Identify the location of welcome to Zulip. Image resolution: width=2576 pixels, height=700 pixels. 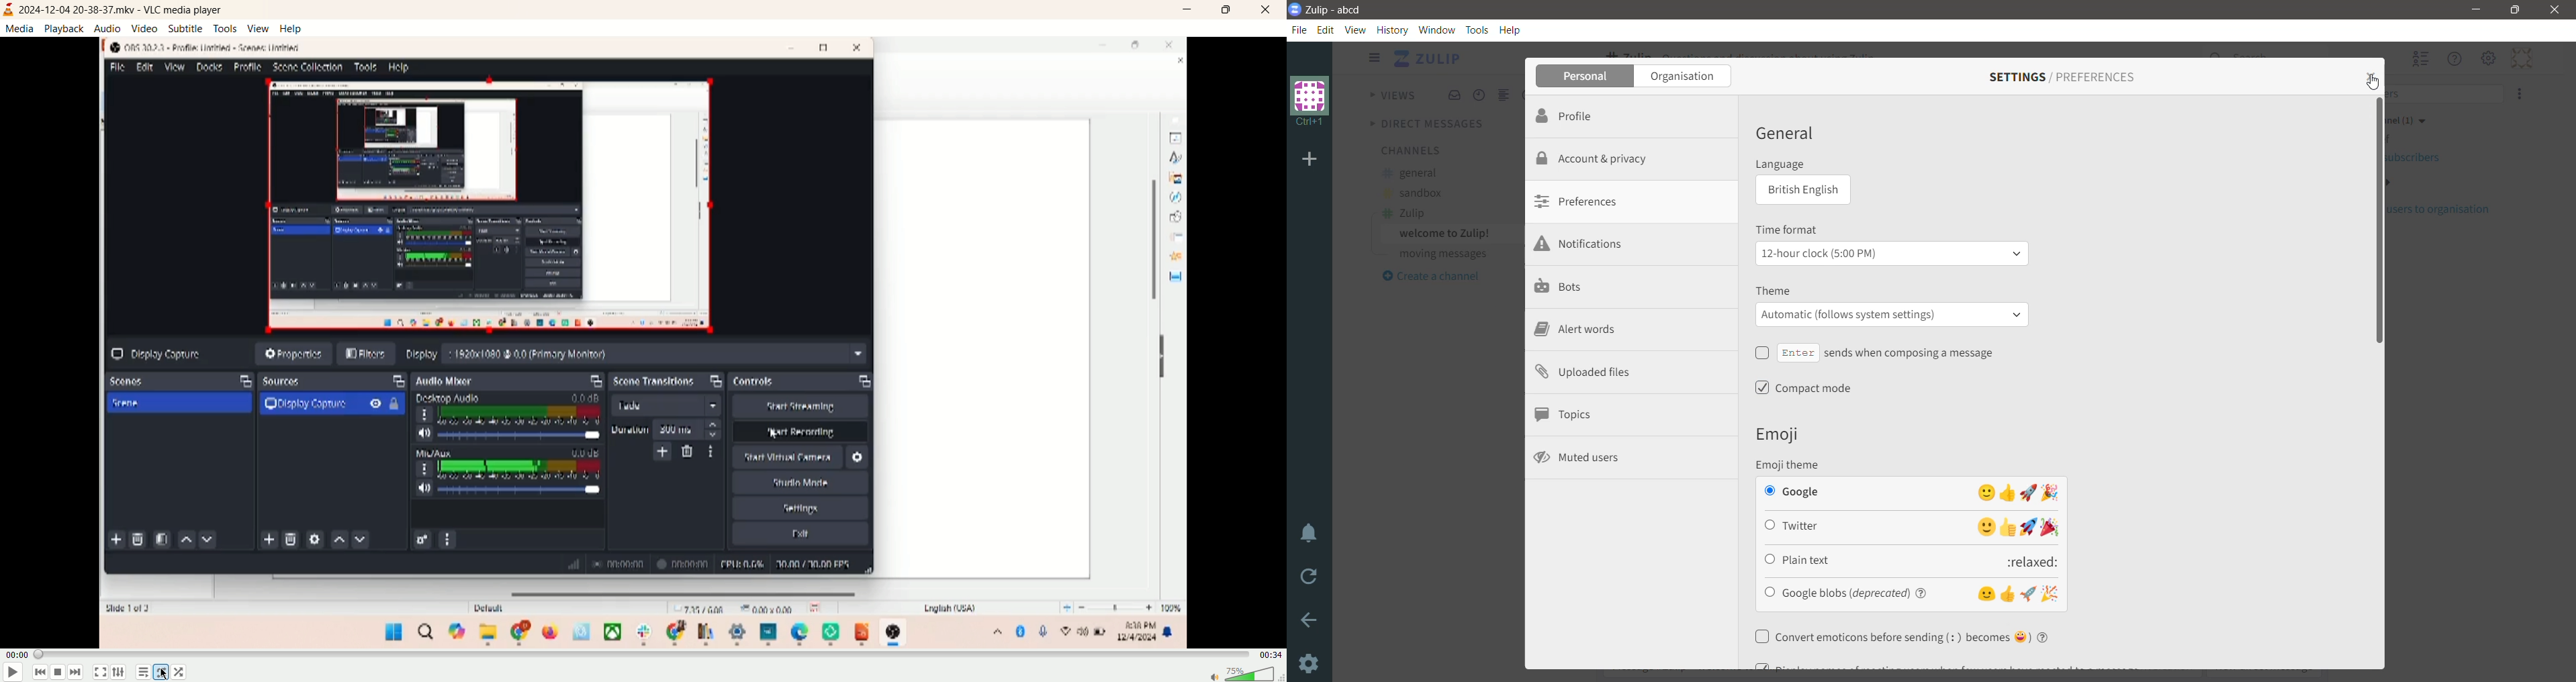
(1435, 234).